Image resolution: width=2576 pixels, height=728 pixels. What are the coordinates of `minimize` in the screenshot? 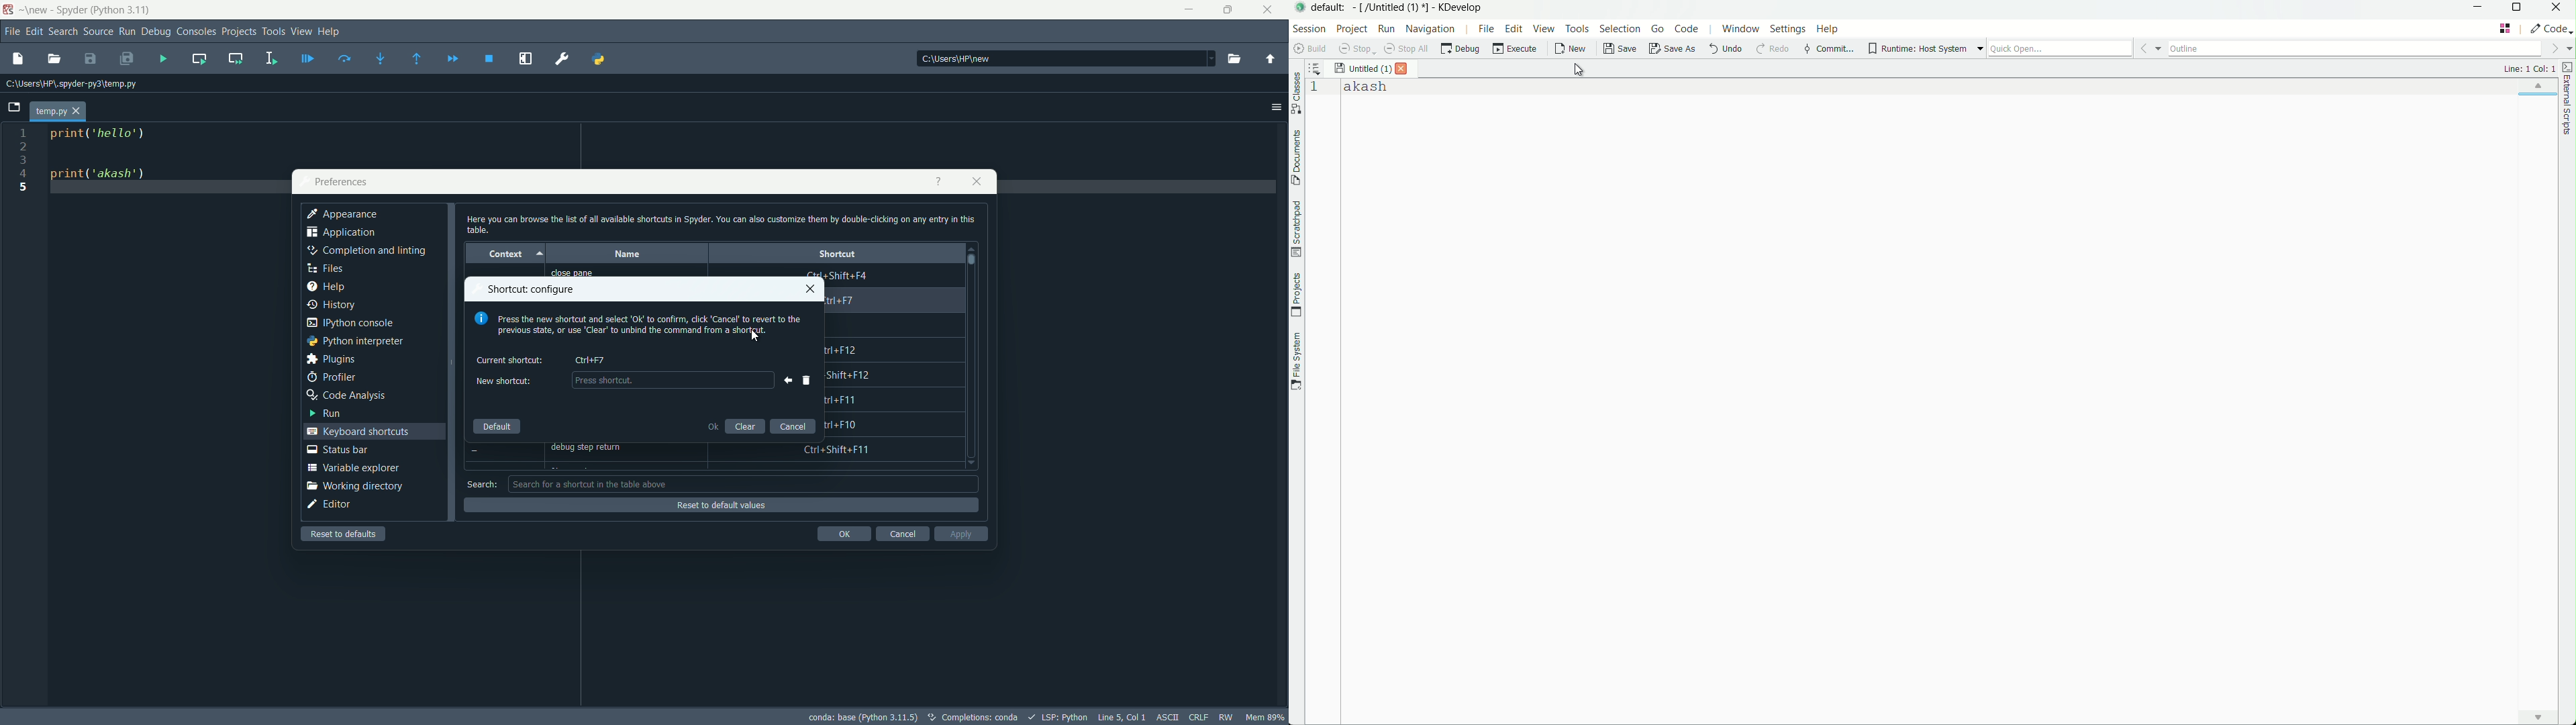 It's located at (1187, 10).